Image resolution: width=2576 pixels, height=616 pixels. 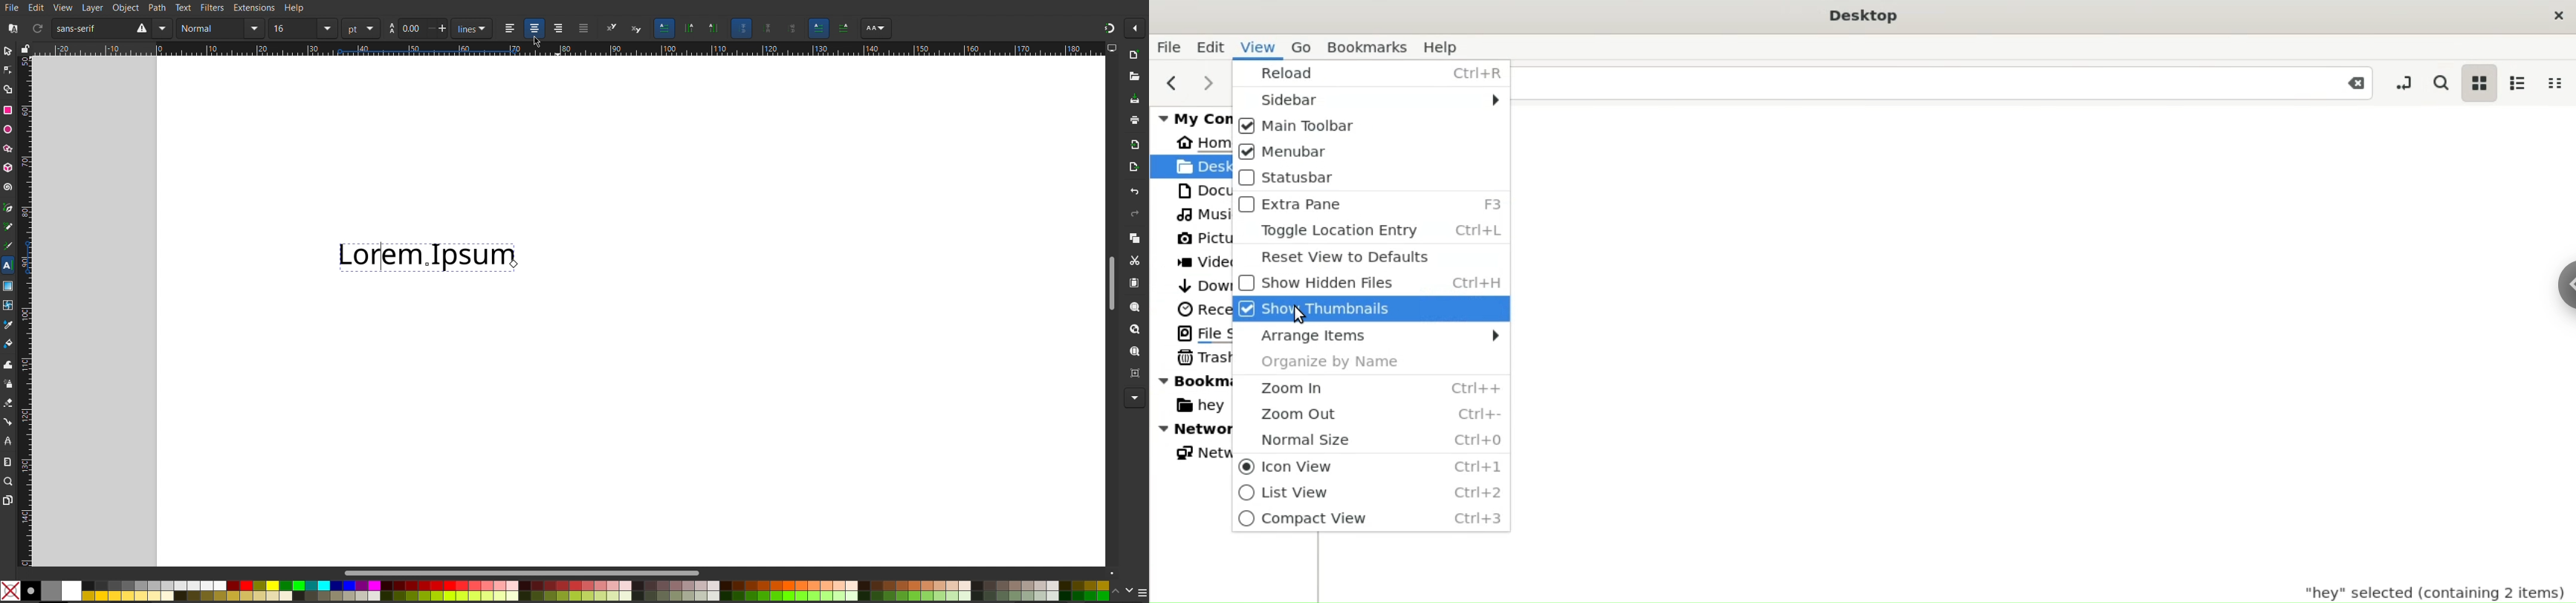 I want to click on Cut, so click(x=1136, y=261).